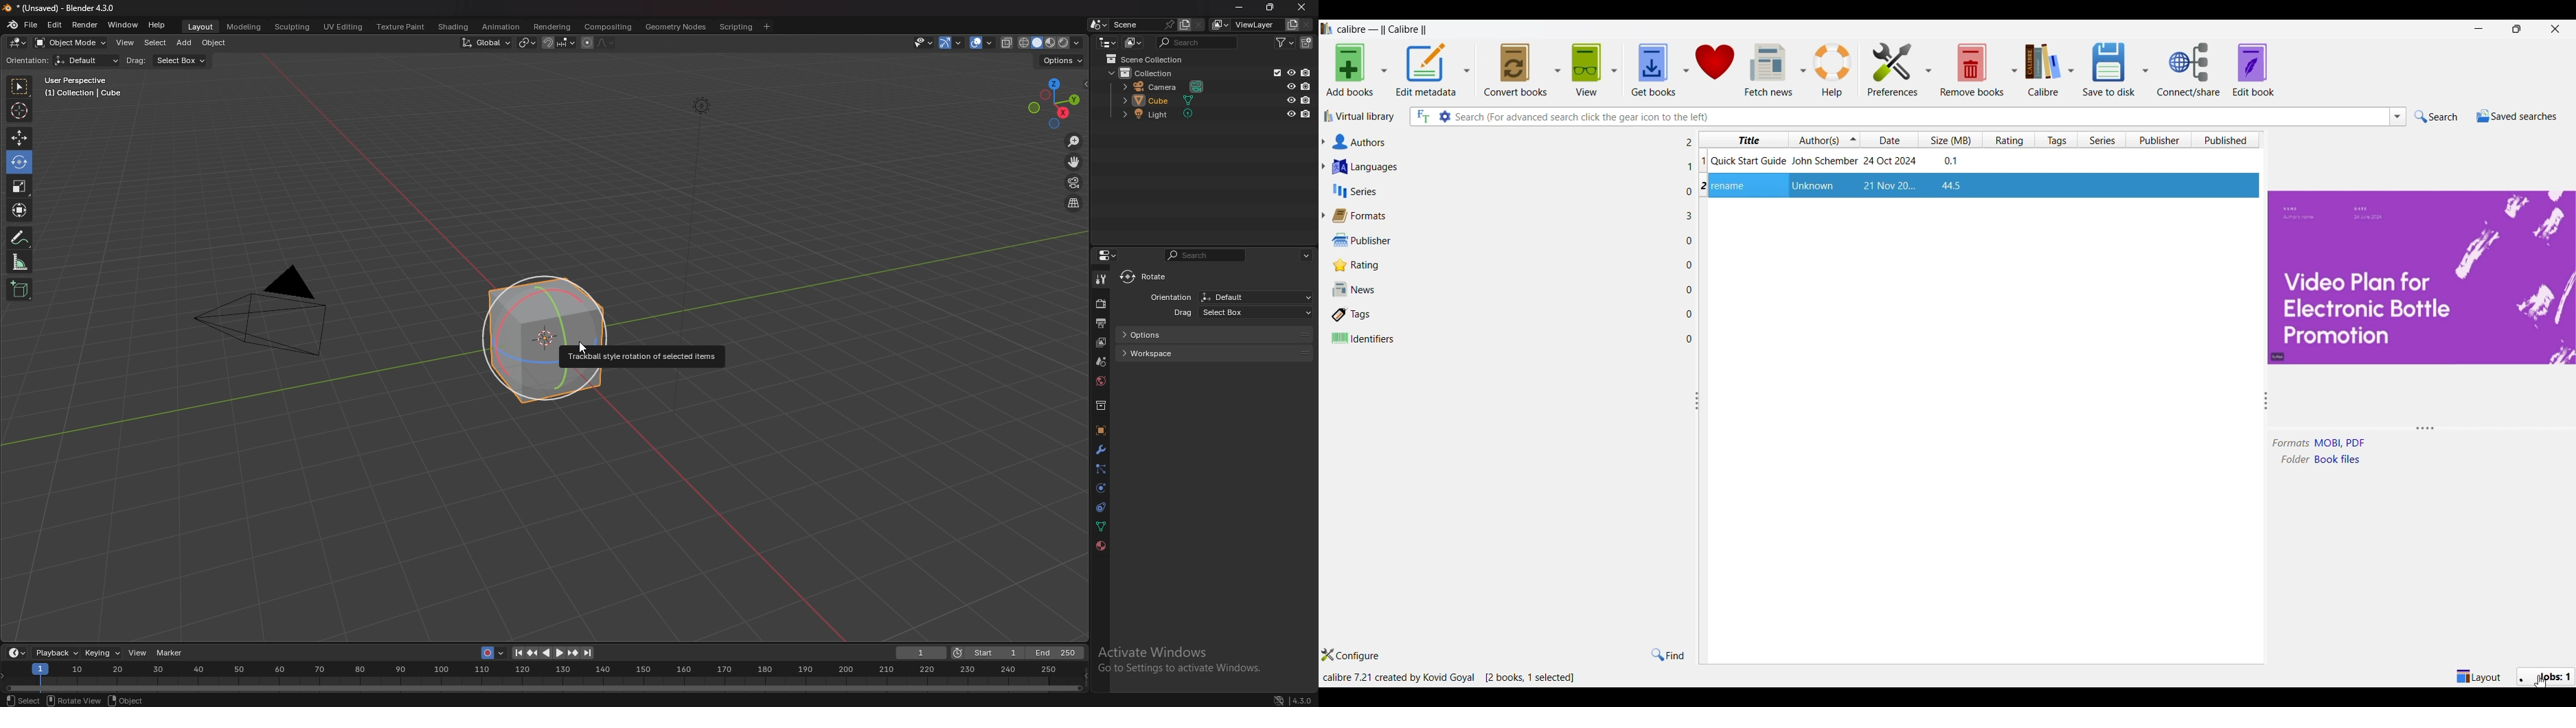 This screenshot has height=728, width=2576. What do you see at coordinates (183, 61) in the screenshot?
I see `select box` at bounding box center [183, 61].